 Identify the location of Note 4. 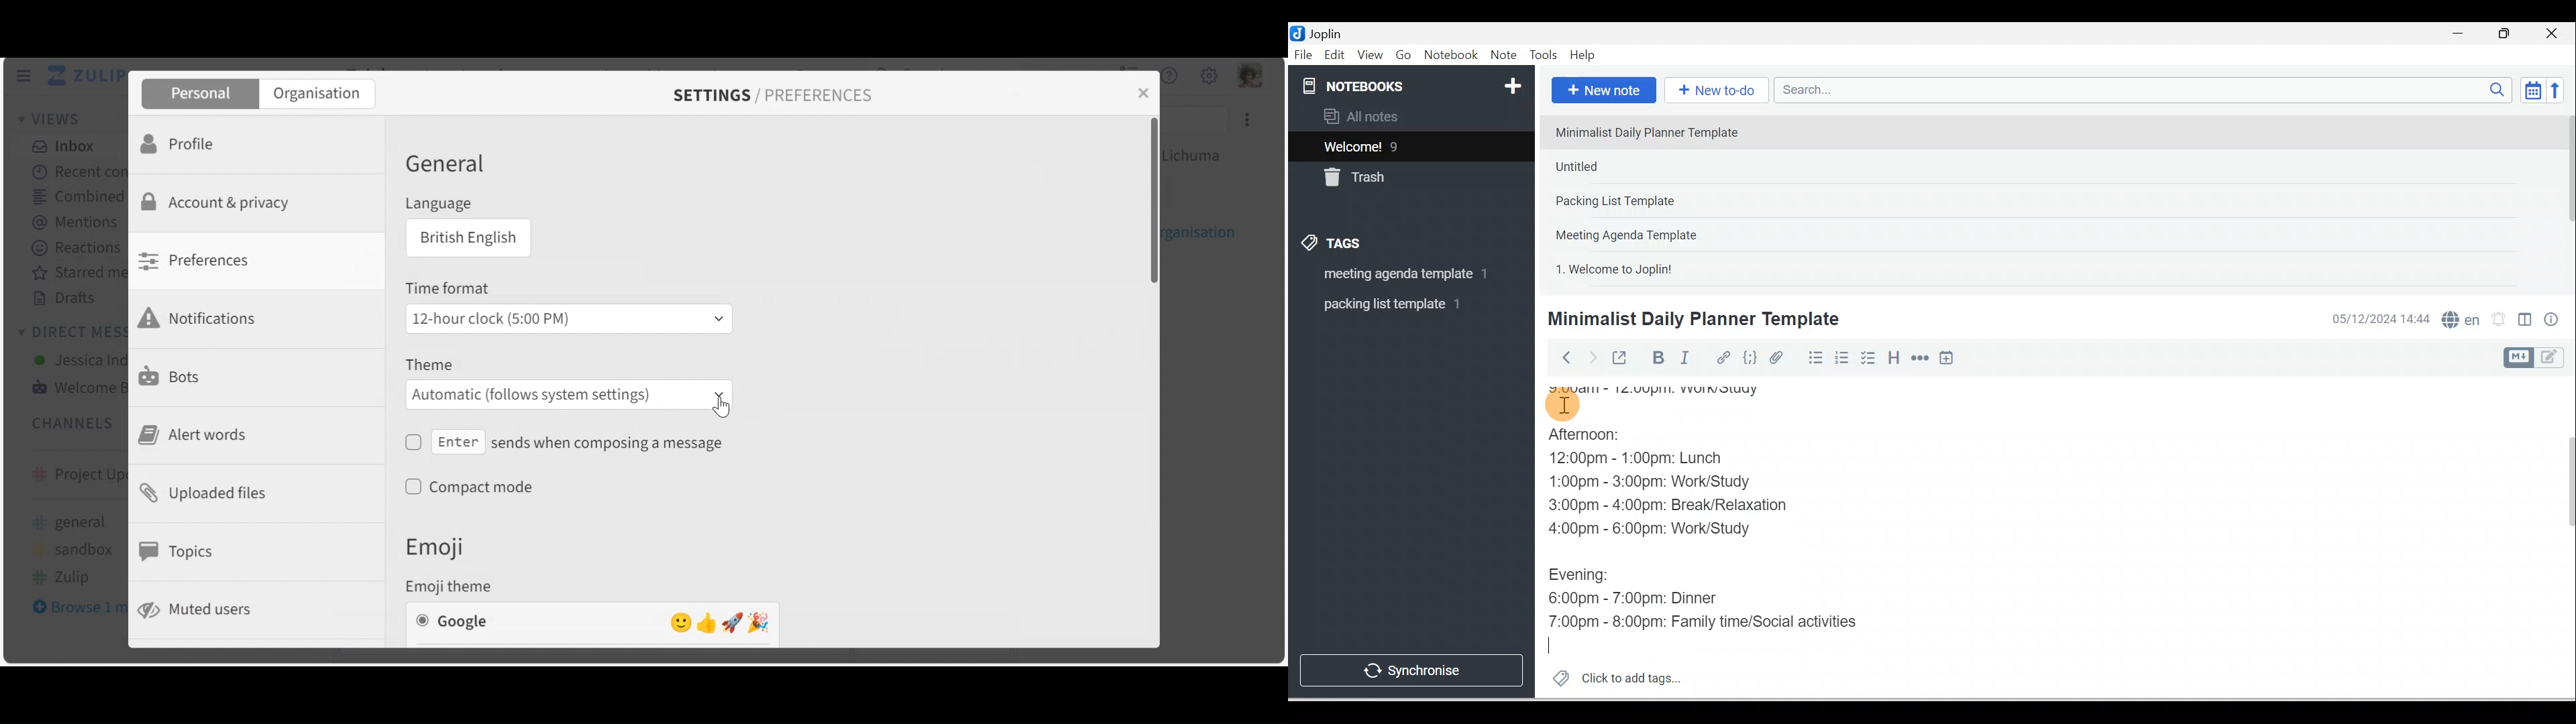
(1645, 232).